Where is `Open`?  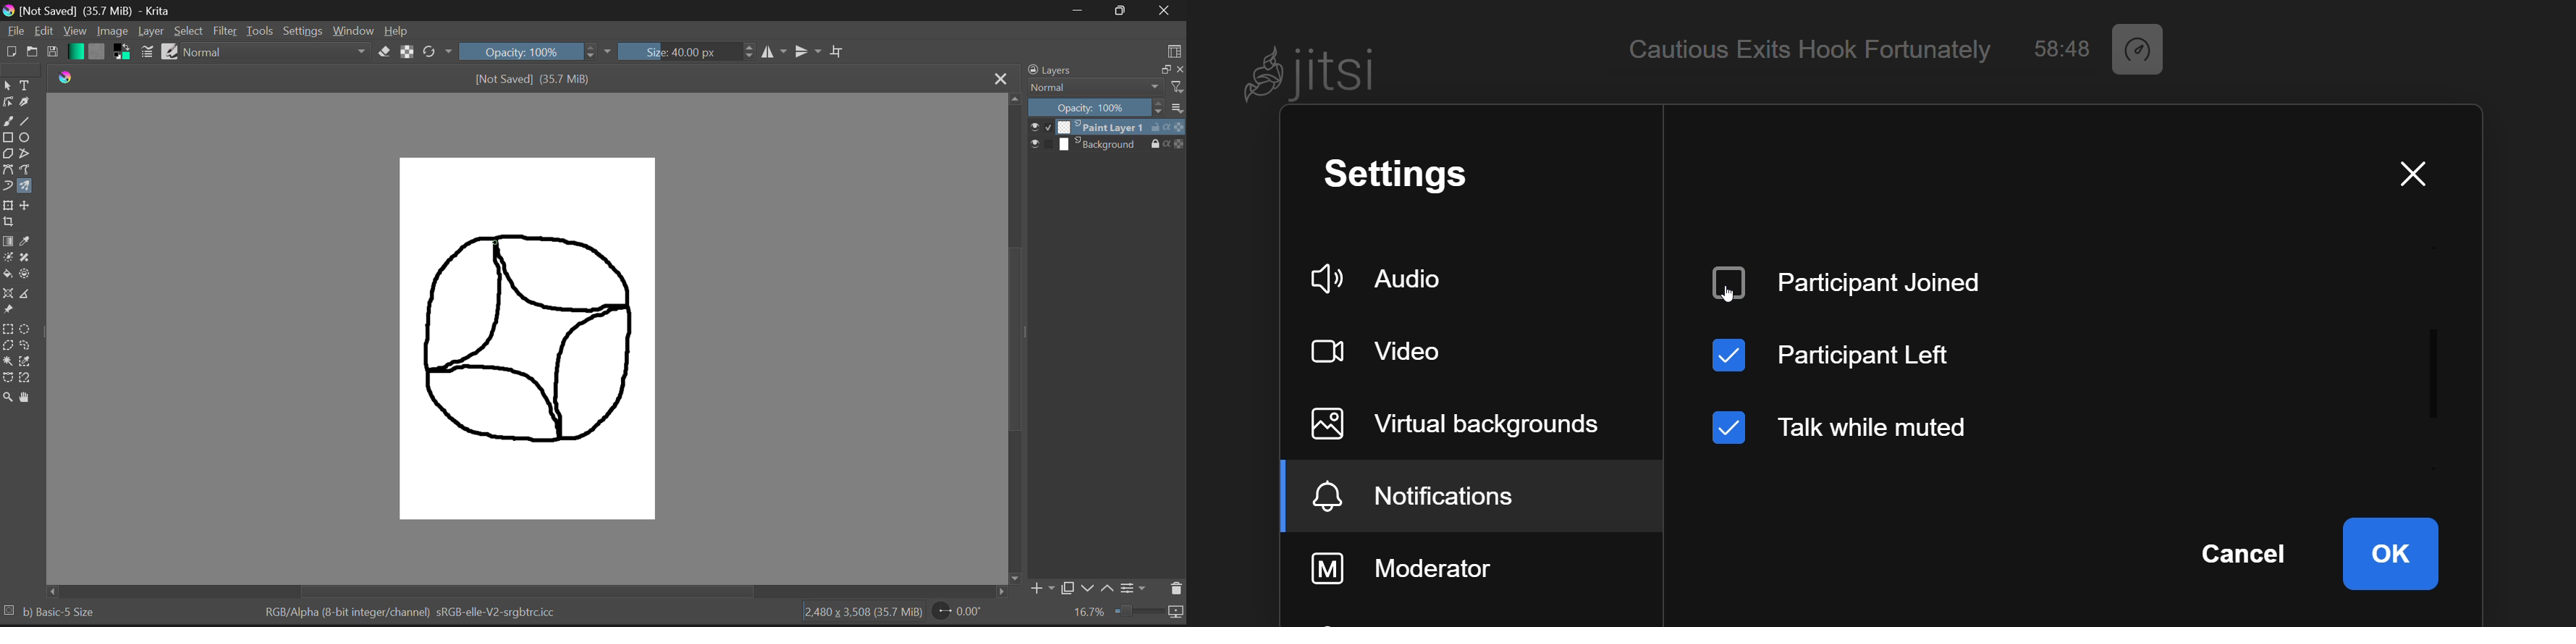
Open is located at coordinates (31, 53).